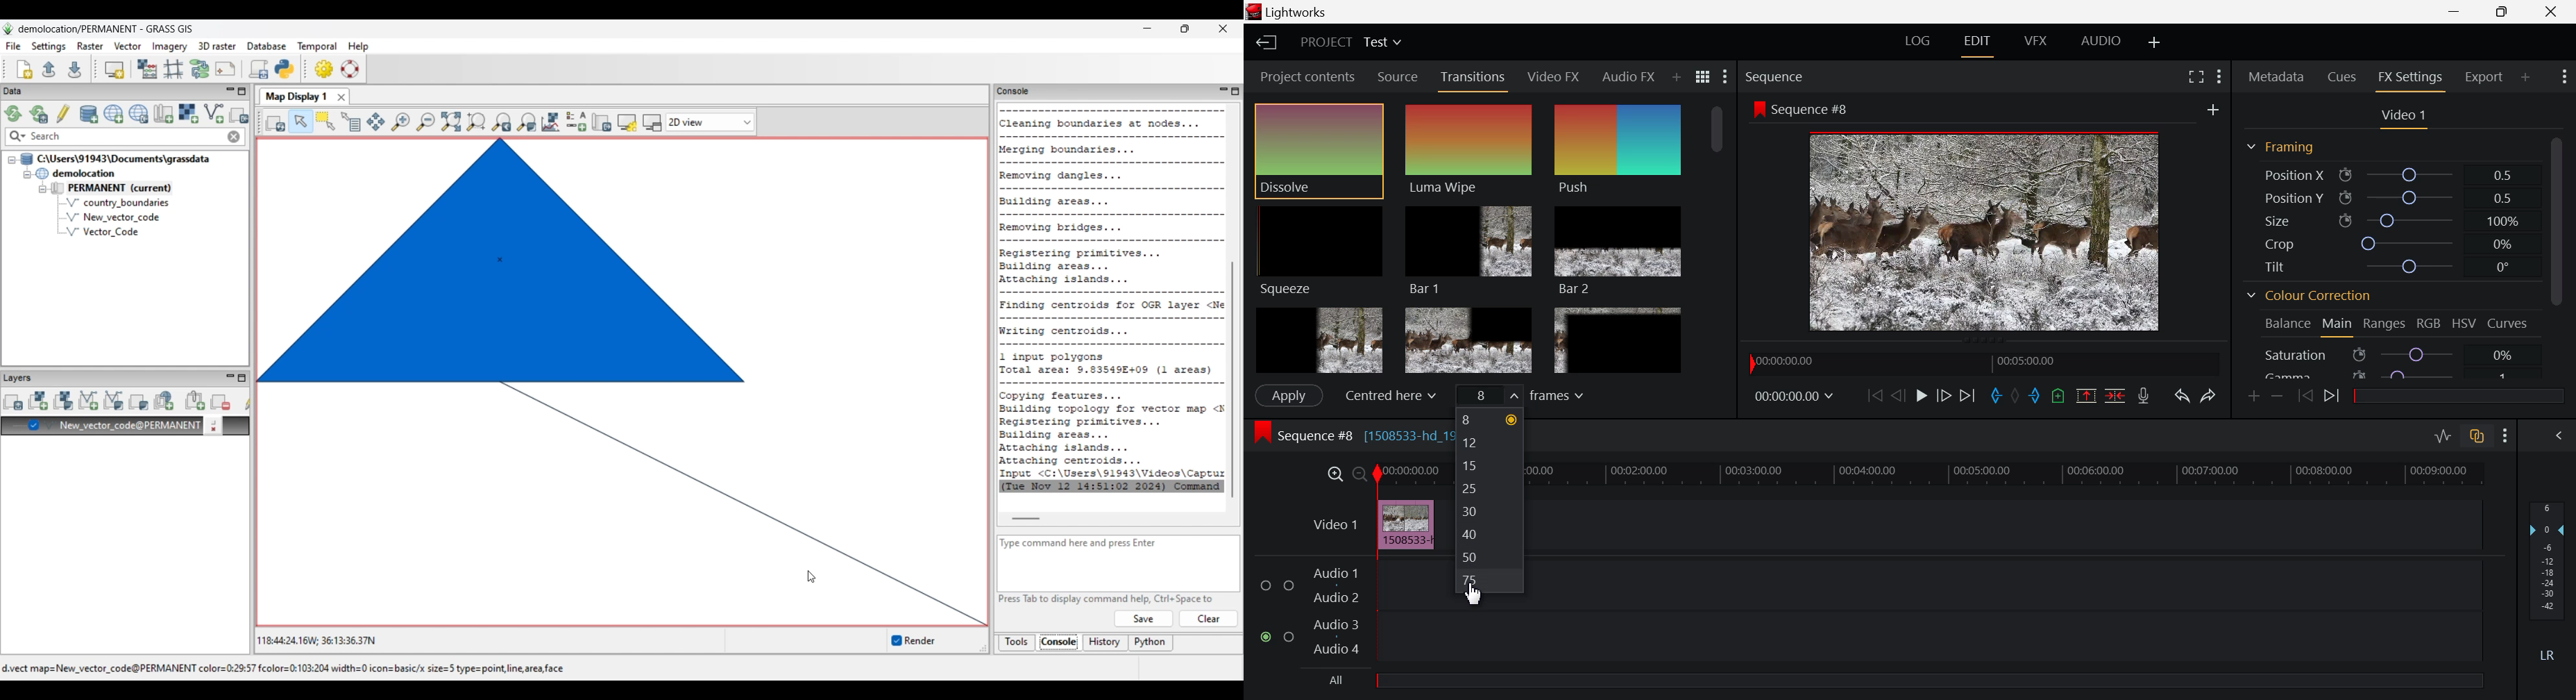 The width and height of the screenshot is (2576, 700). Describe the element at coordinates (1287, 397) in the screenshot. I see `Apply` at that location.